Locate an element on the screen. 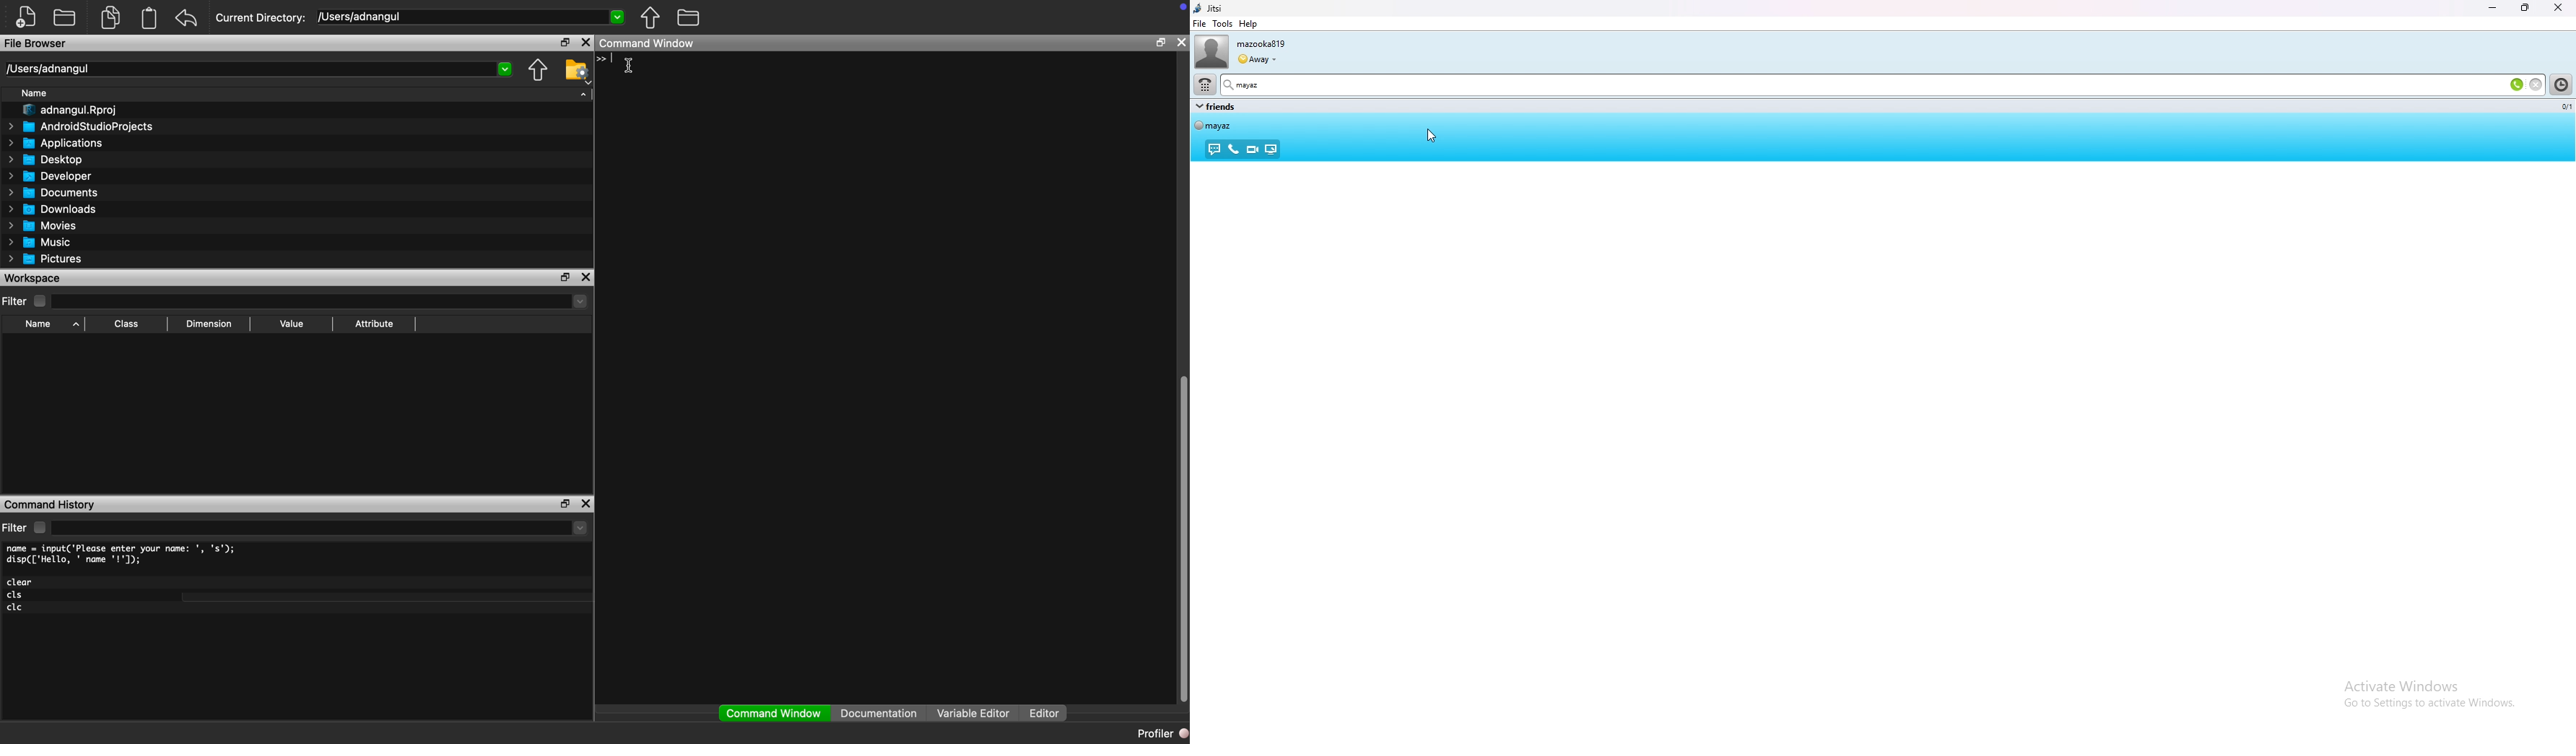 This screenshot has height=756, width=2576. Previous file is located at coordinates (538, 70).